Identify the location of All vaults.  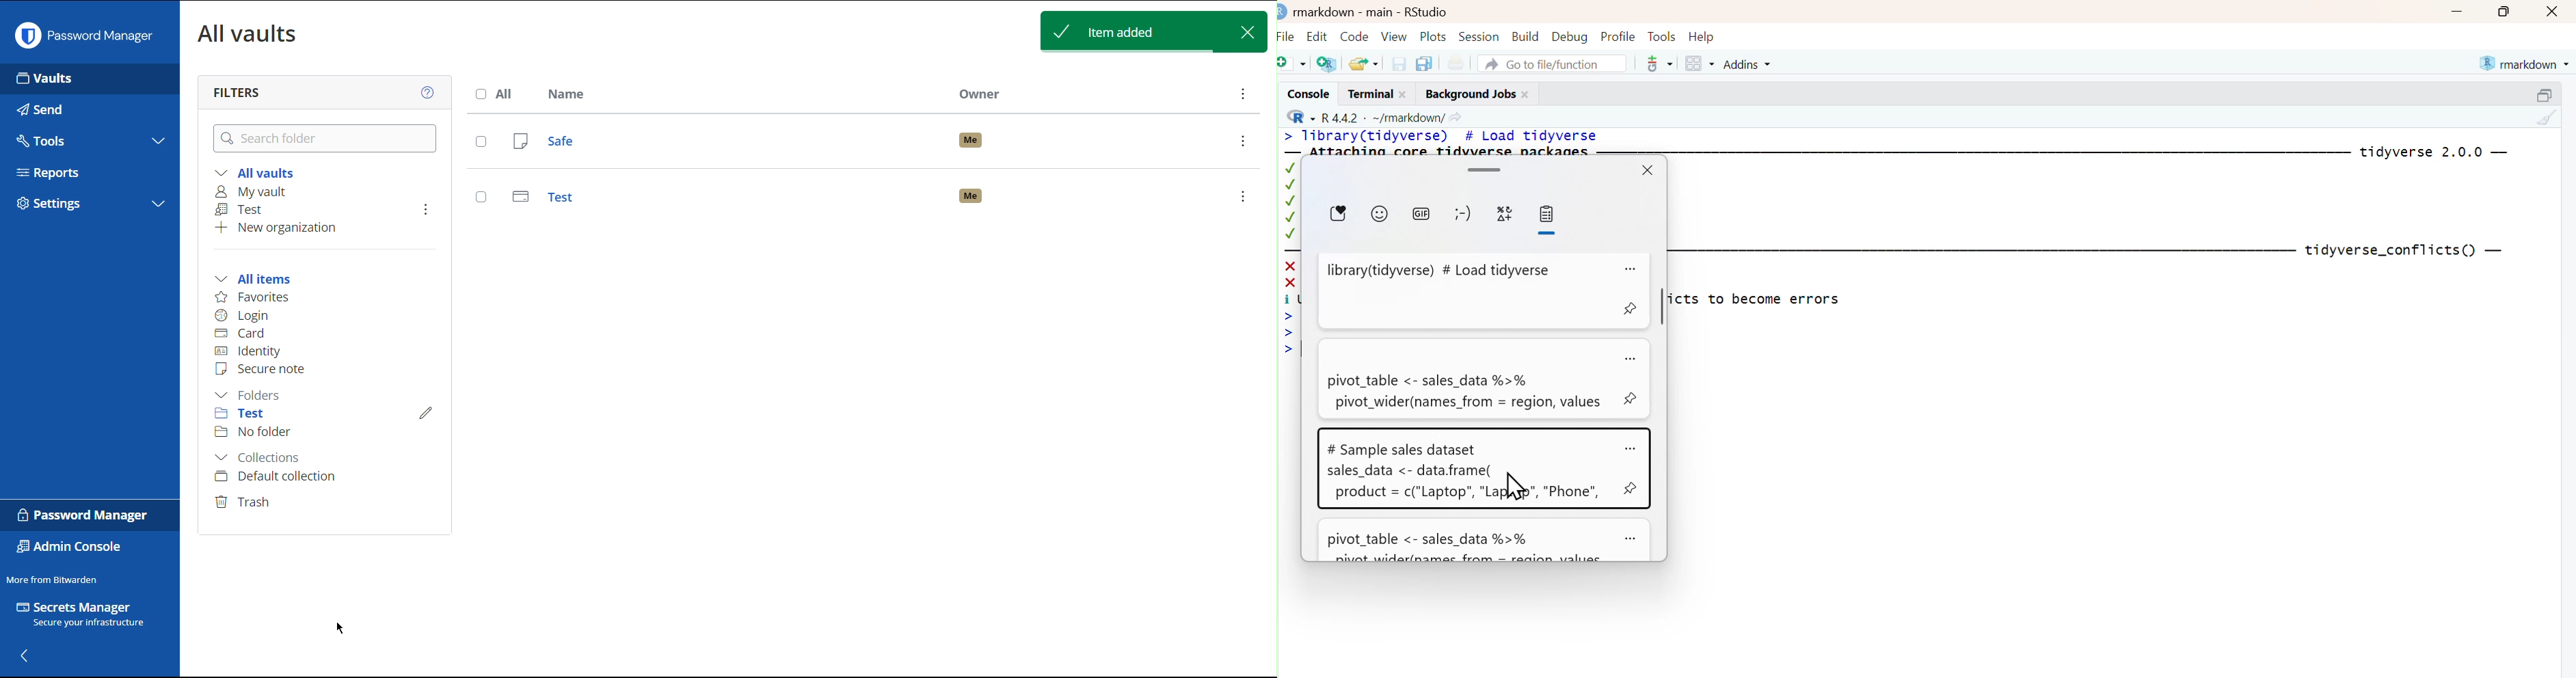
(254, 174).